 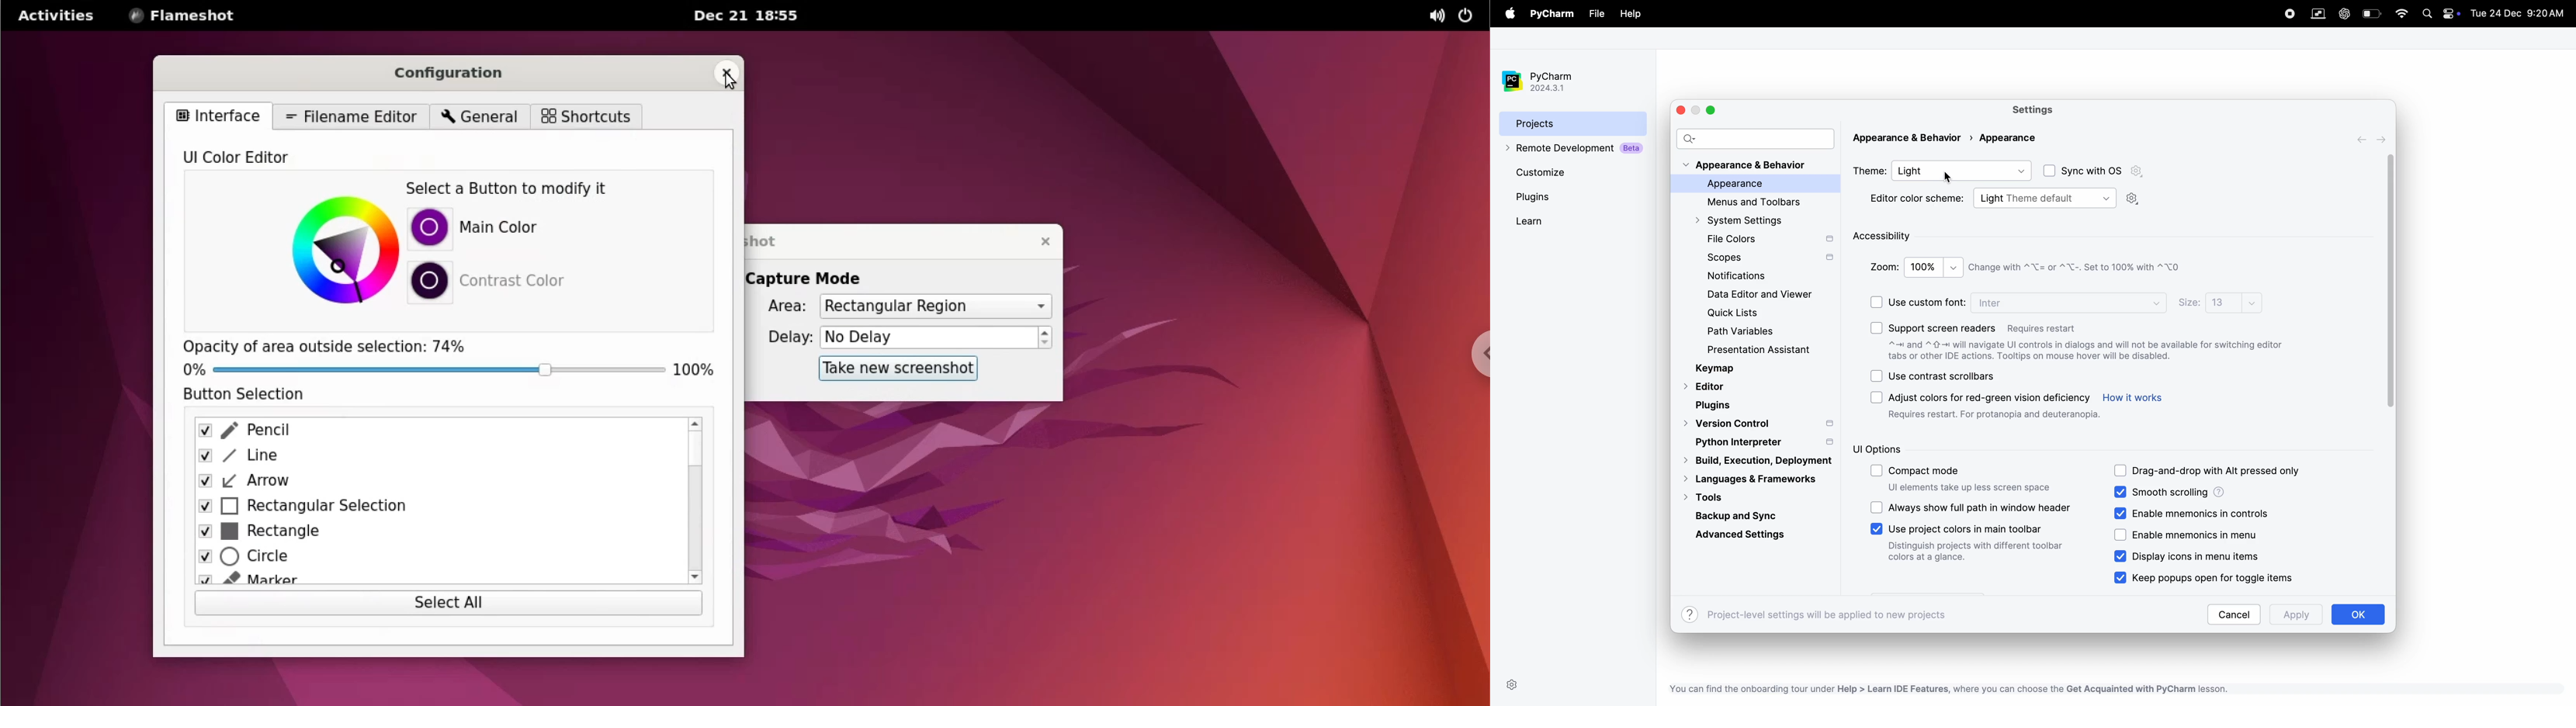 I want to click on pycharm version, so click(x=1545, y=82).